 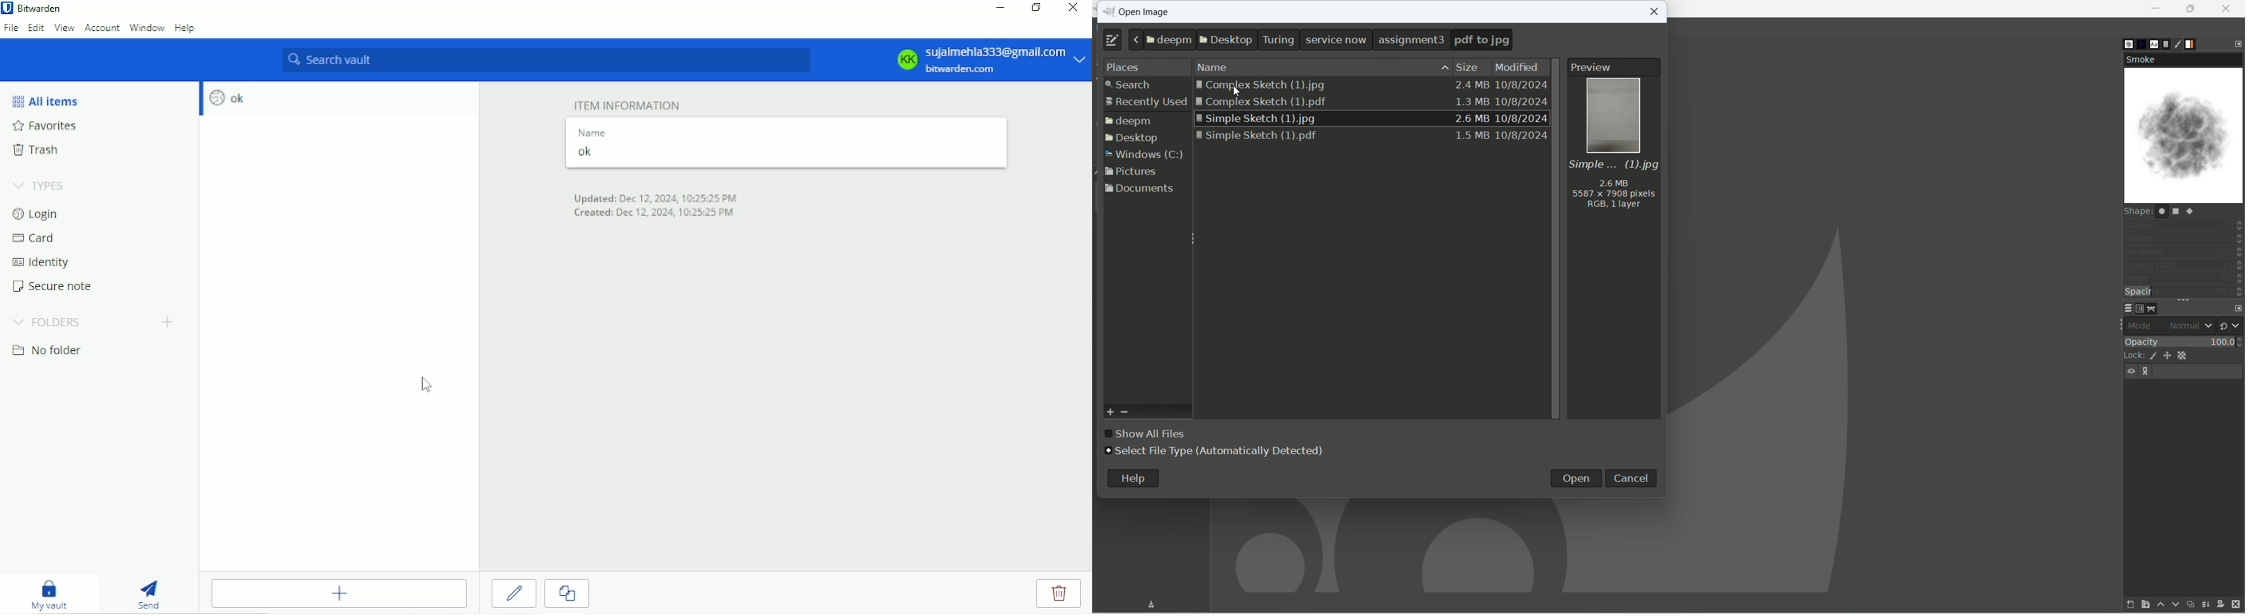 I want to click on document history, so click(x=2166, y=44).